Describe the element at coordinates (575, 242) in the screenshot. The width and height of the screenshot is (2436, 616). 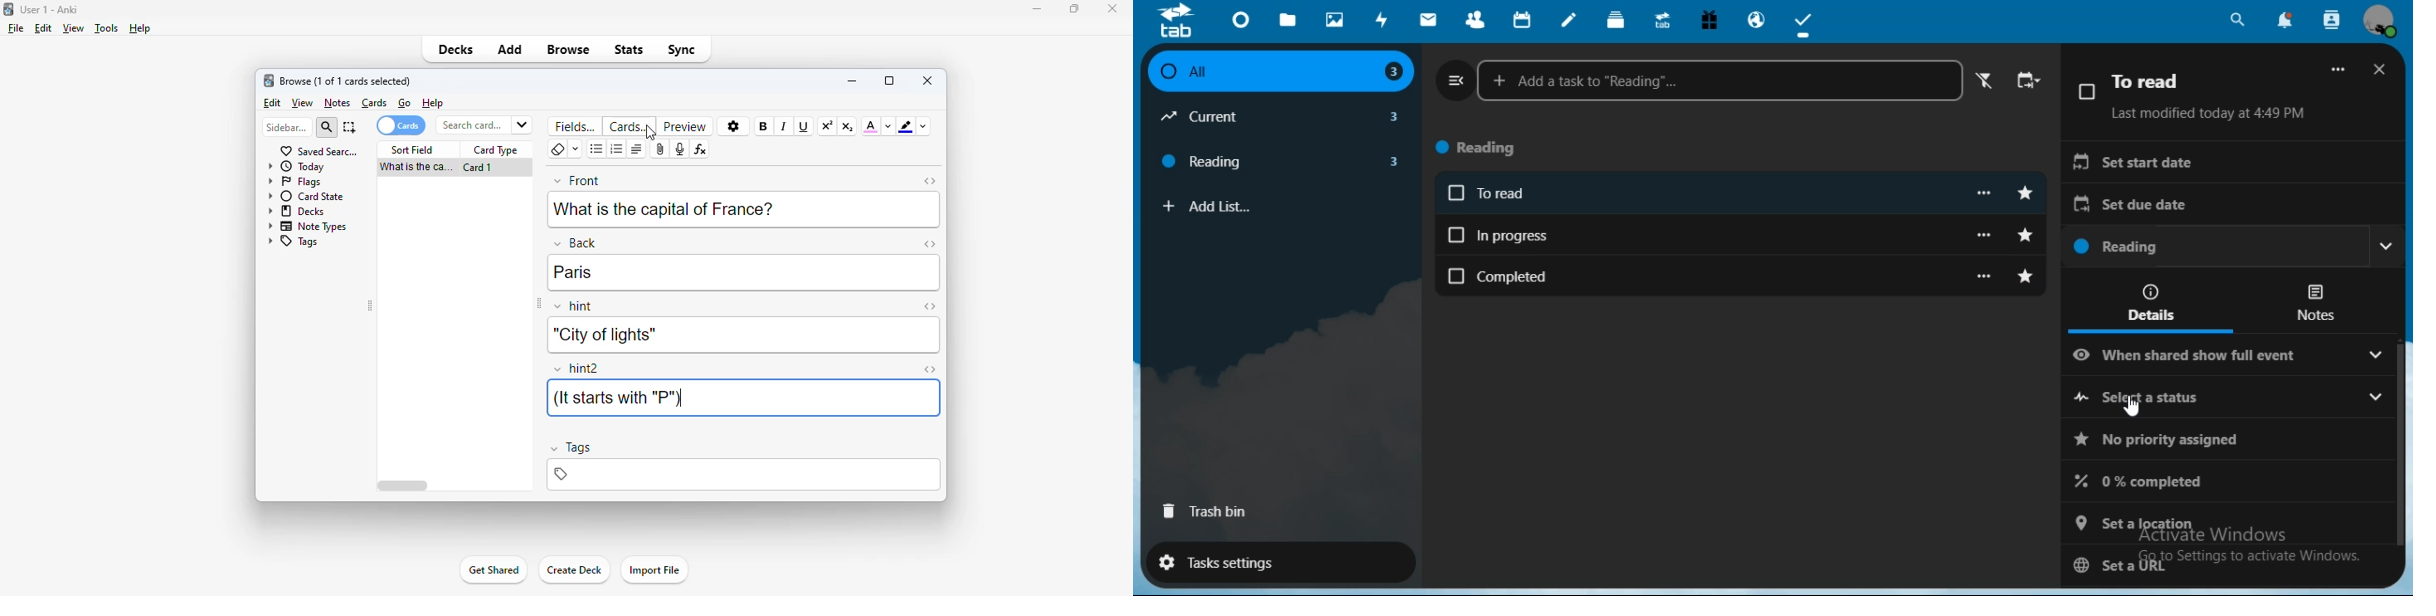
I see `back` at that location.